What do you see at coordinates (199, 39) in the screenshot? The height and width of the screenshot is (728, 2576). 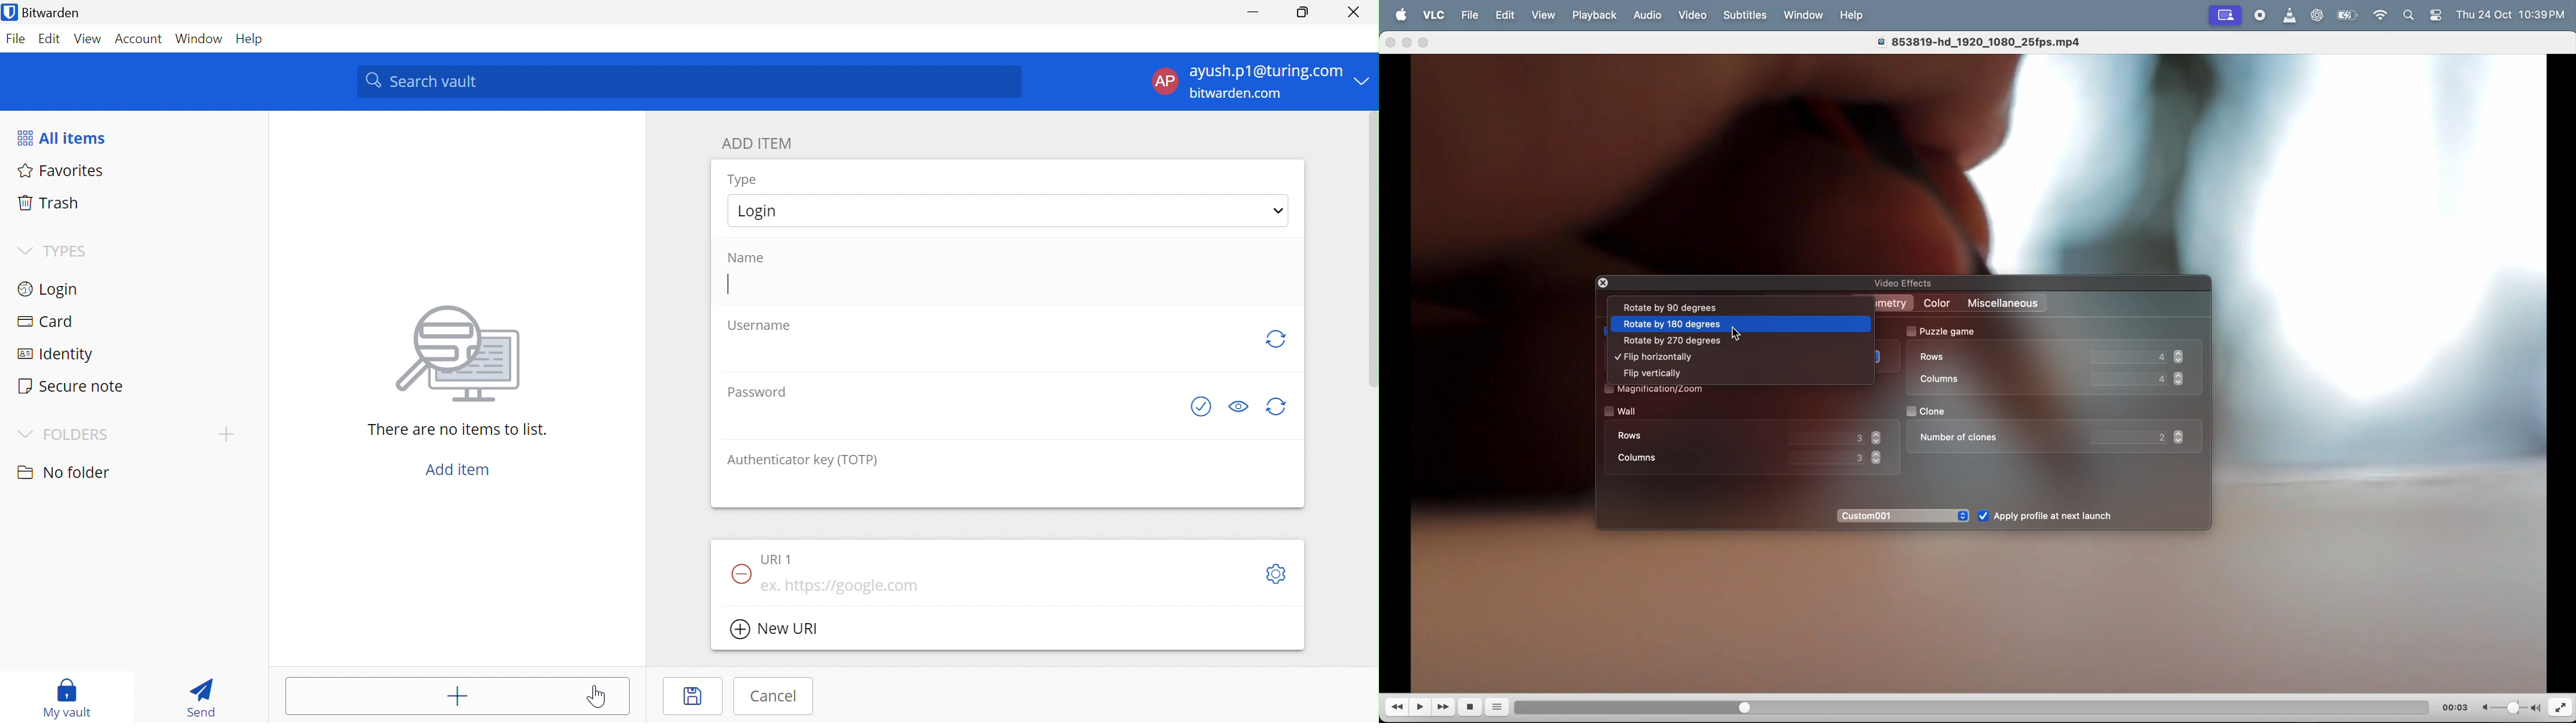 I see `Window` at bounding box center [199, 39].